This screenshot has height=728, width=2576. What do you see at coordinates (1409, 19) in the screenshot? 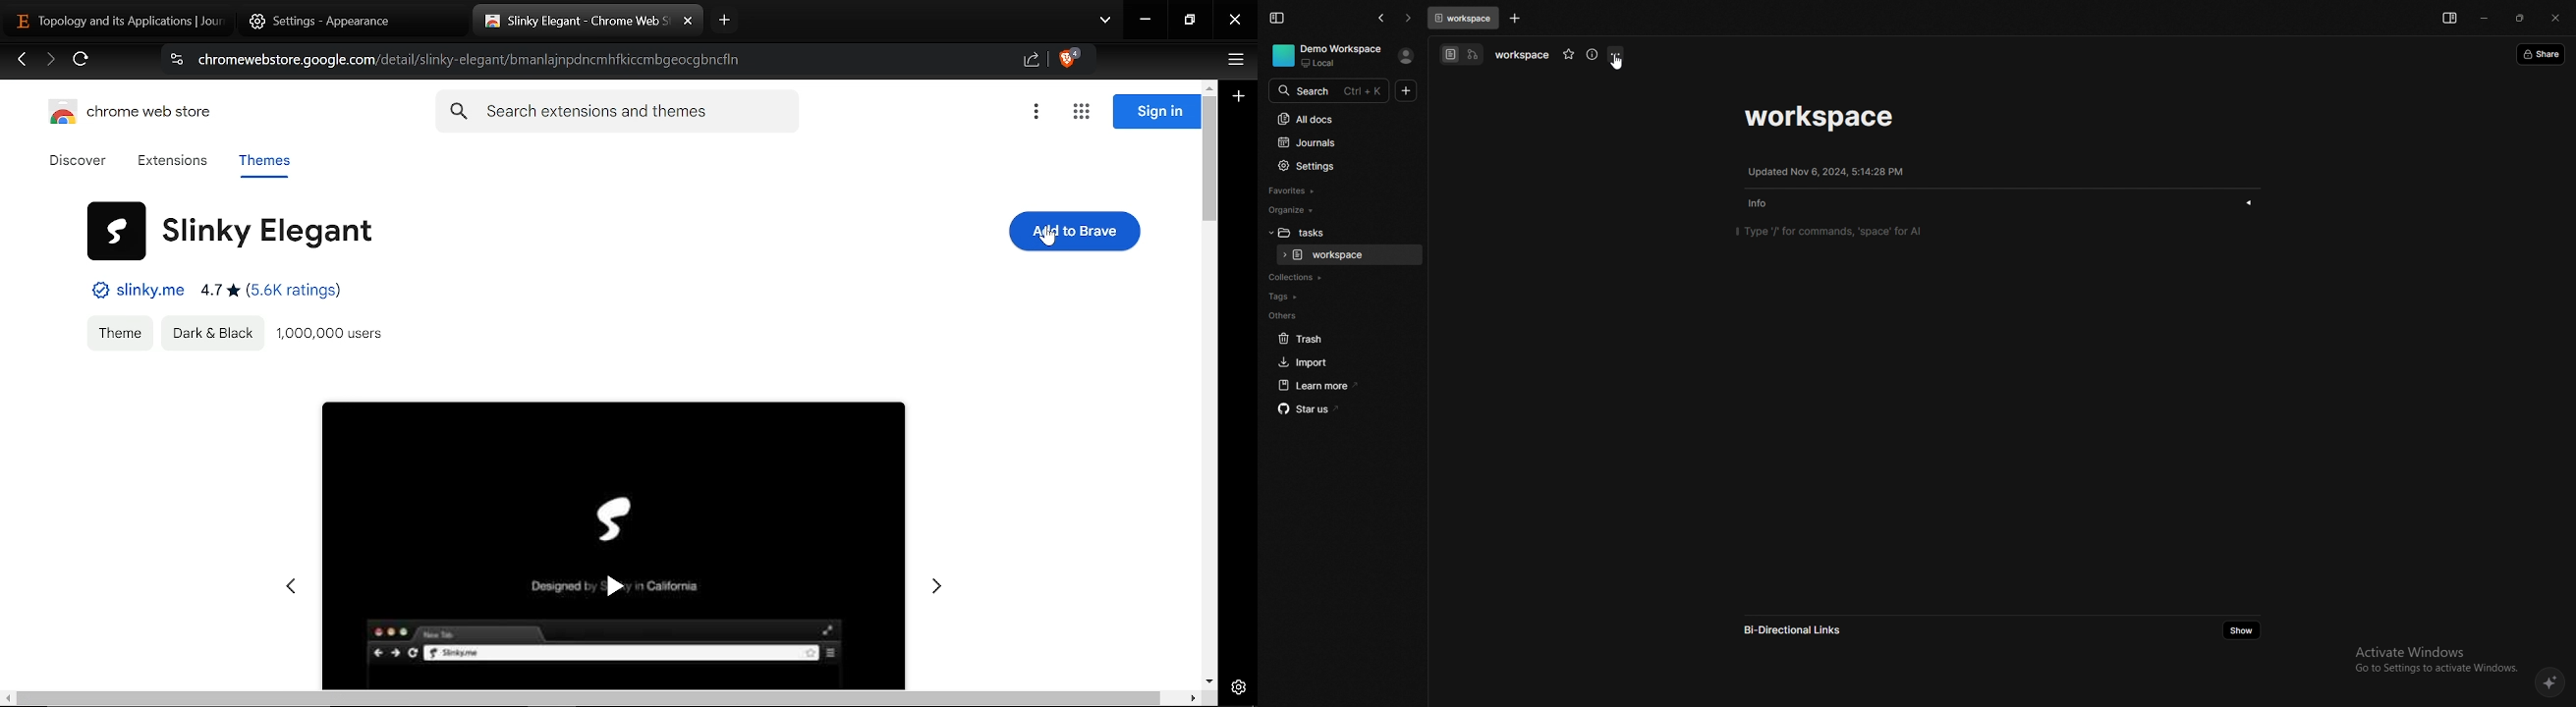
I see `go forward` at bounding box center [1409, 19].